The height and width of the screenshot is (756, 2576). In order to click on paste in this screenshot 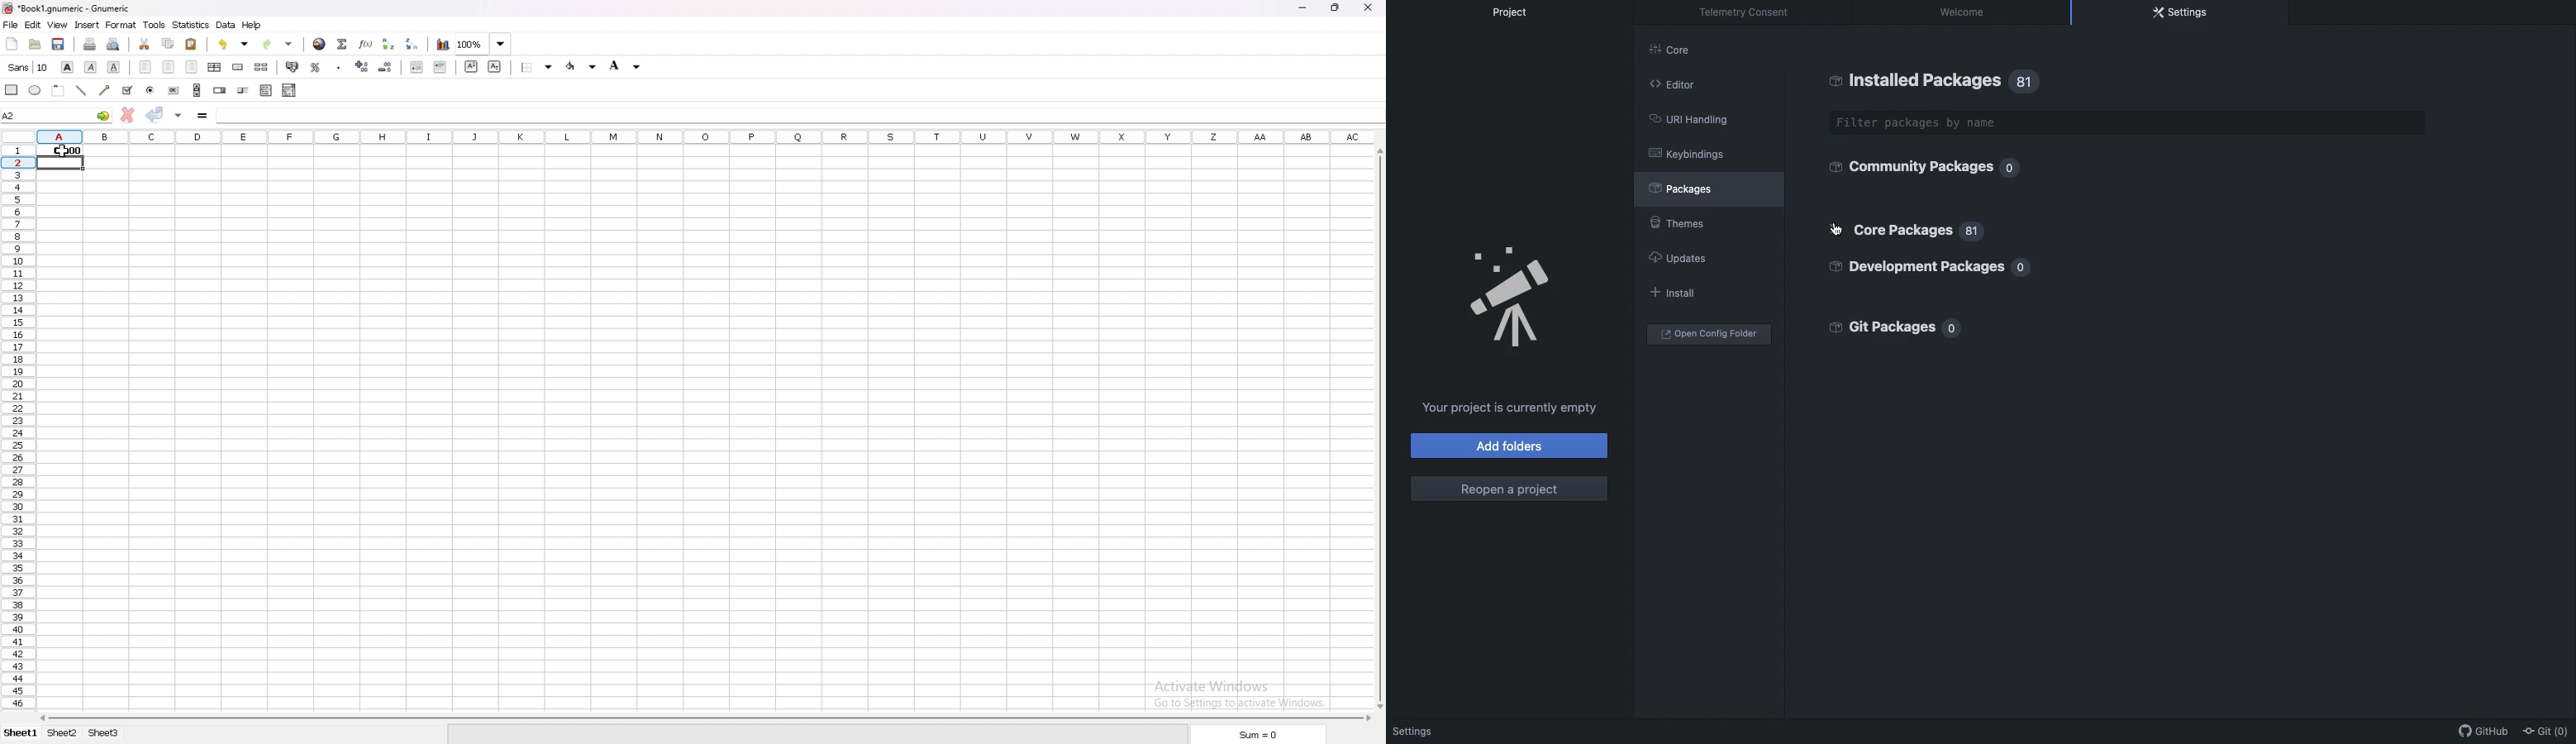, I will do `click(191, 45)`.